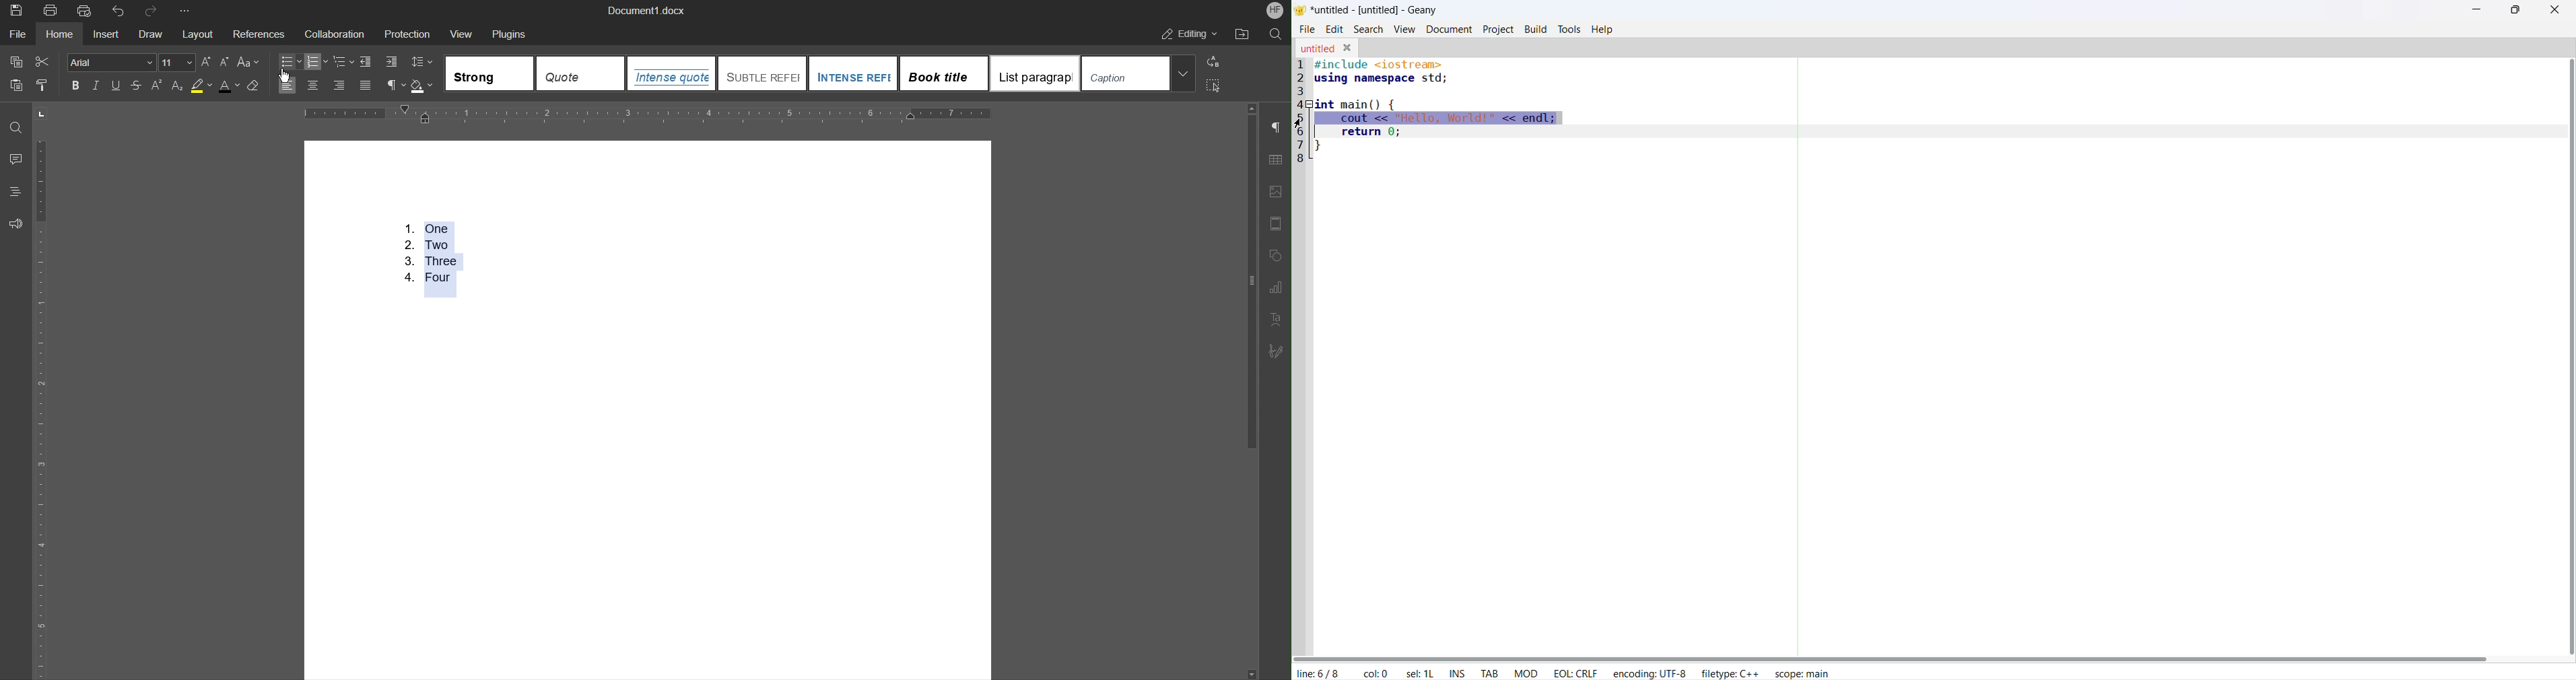  Describe the element at coordinates (15, 192) in the screenshot. I see `Headings` at that location.